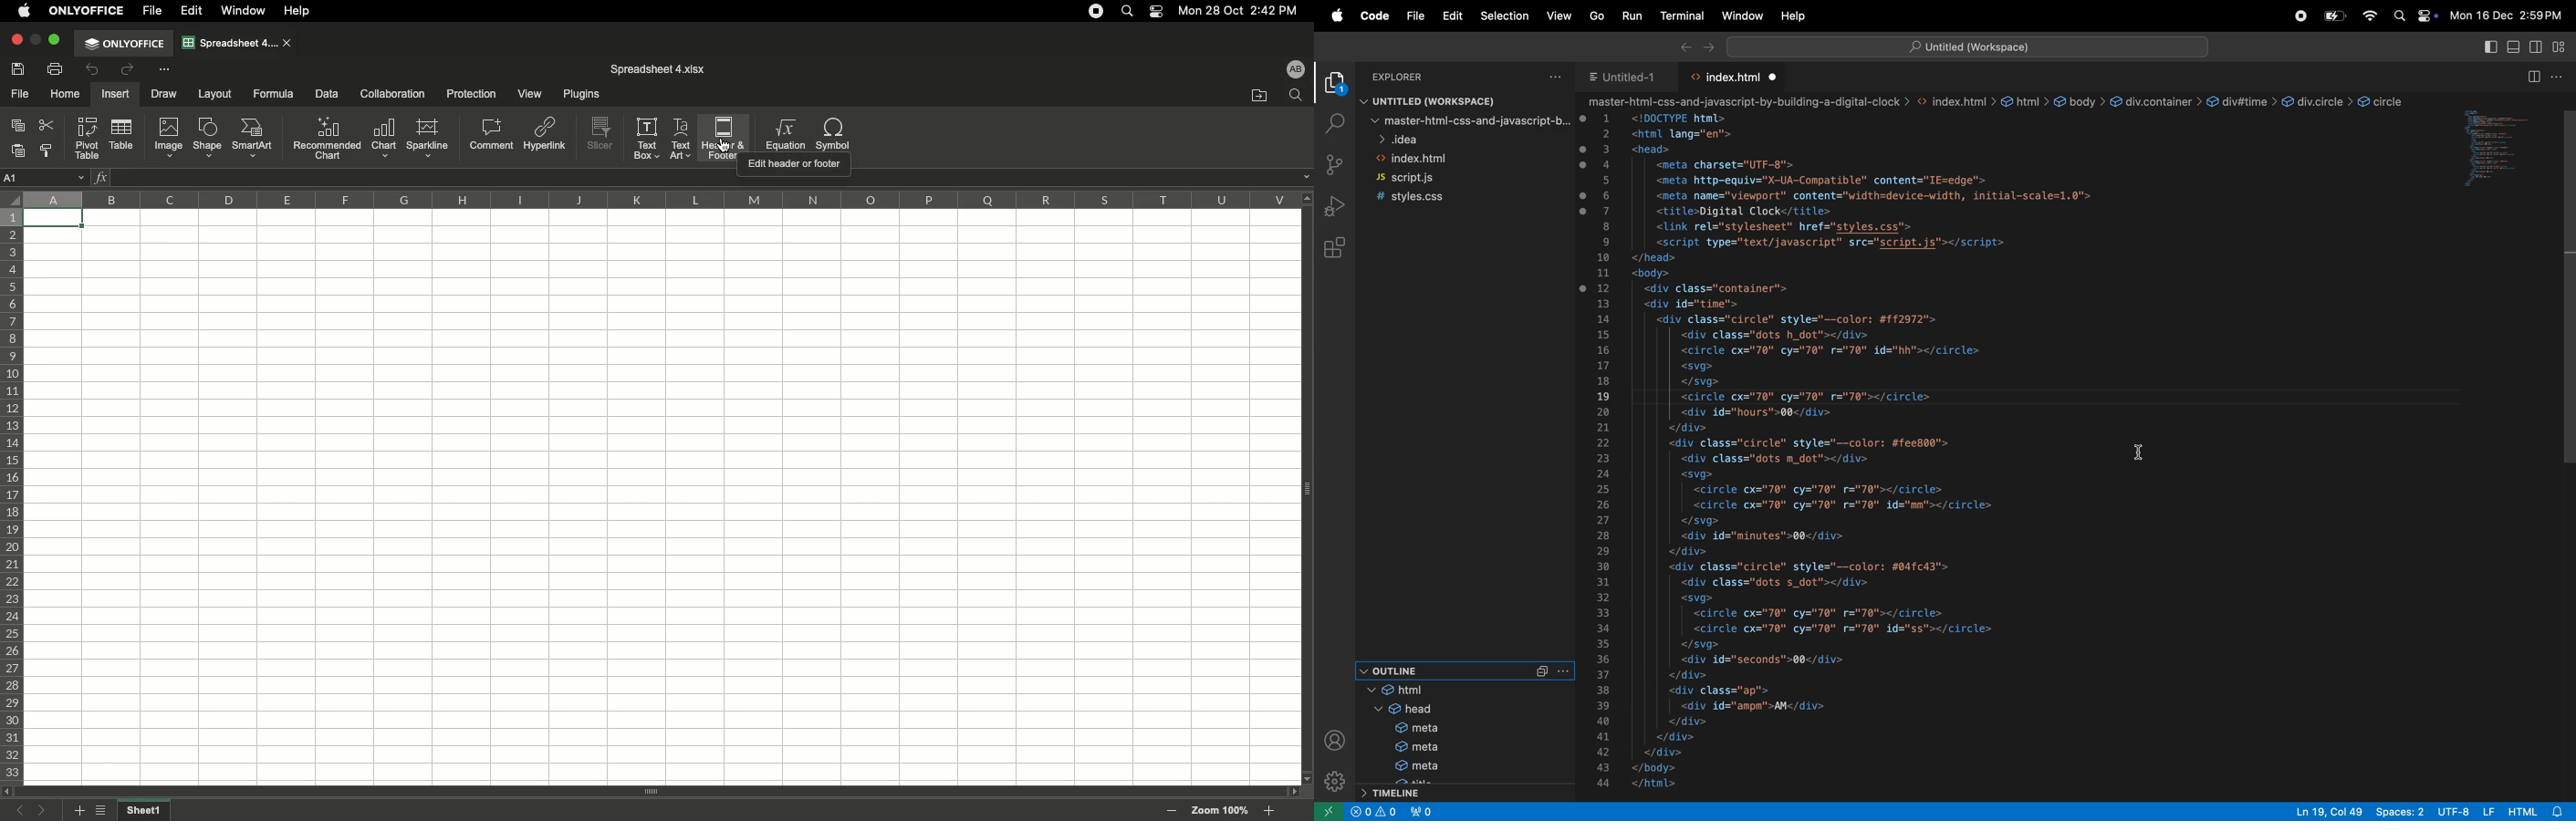 This screenshot has width=2576, height=840. Describe the element at coordinates (658, 69) in the screenshot. I see `File name` at that location.